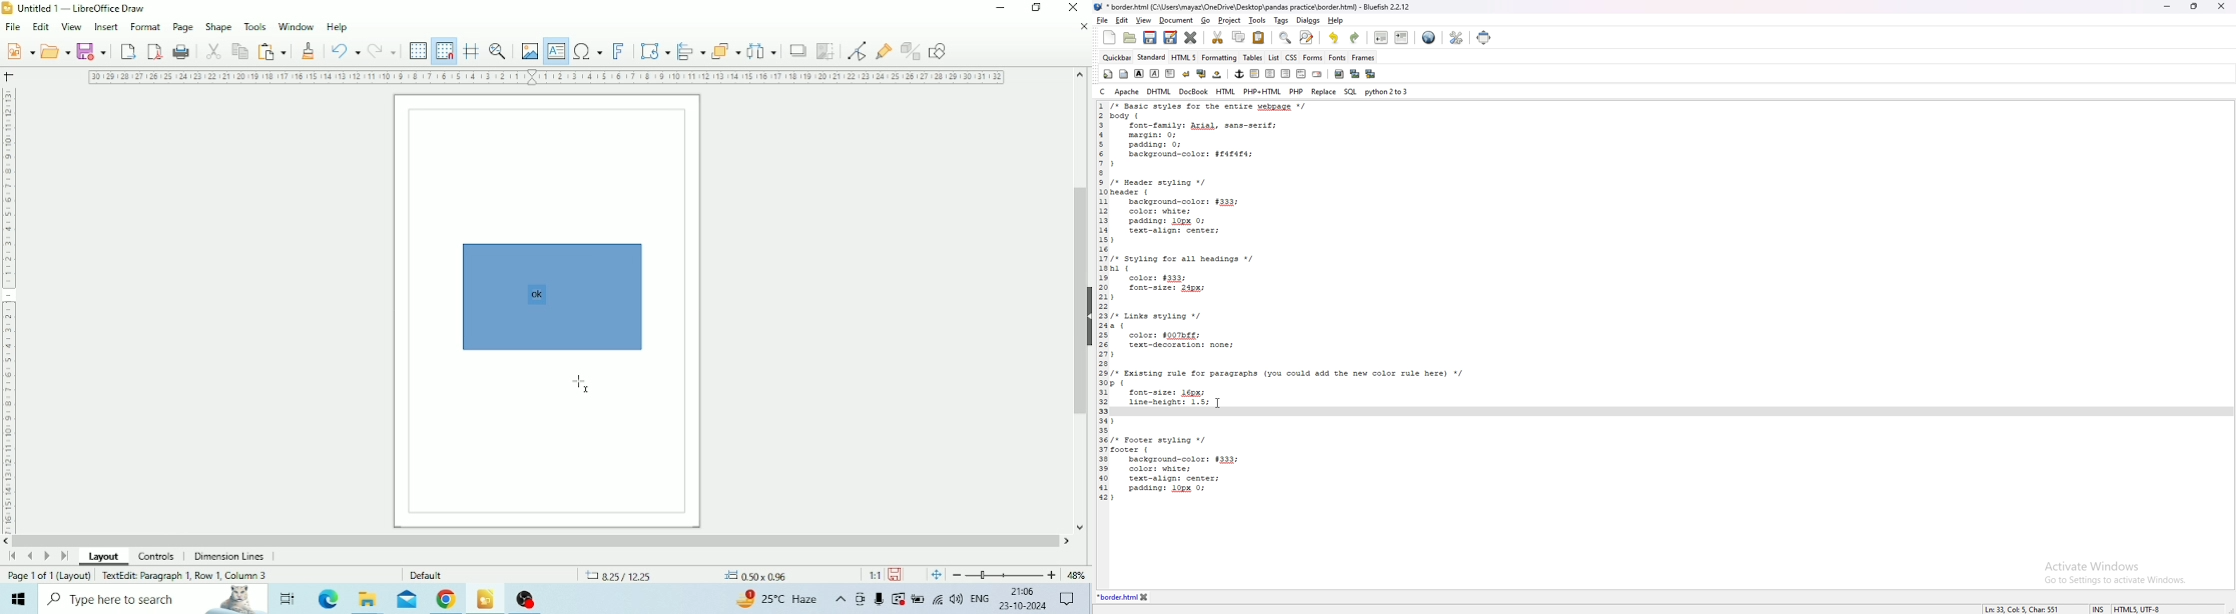 This screenshot has height=616, width=2240. What do you see at coordinates (1339, 74) in the screenshot?
I see `insert image` at bounding box center [1339, 74].